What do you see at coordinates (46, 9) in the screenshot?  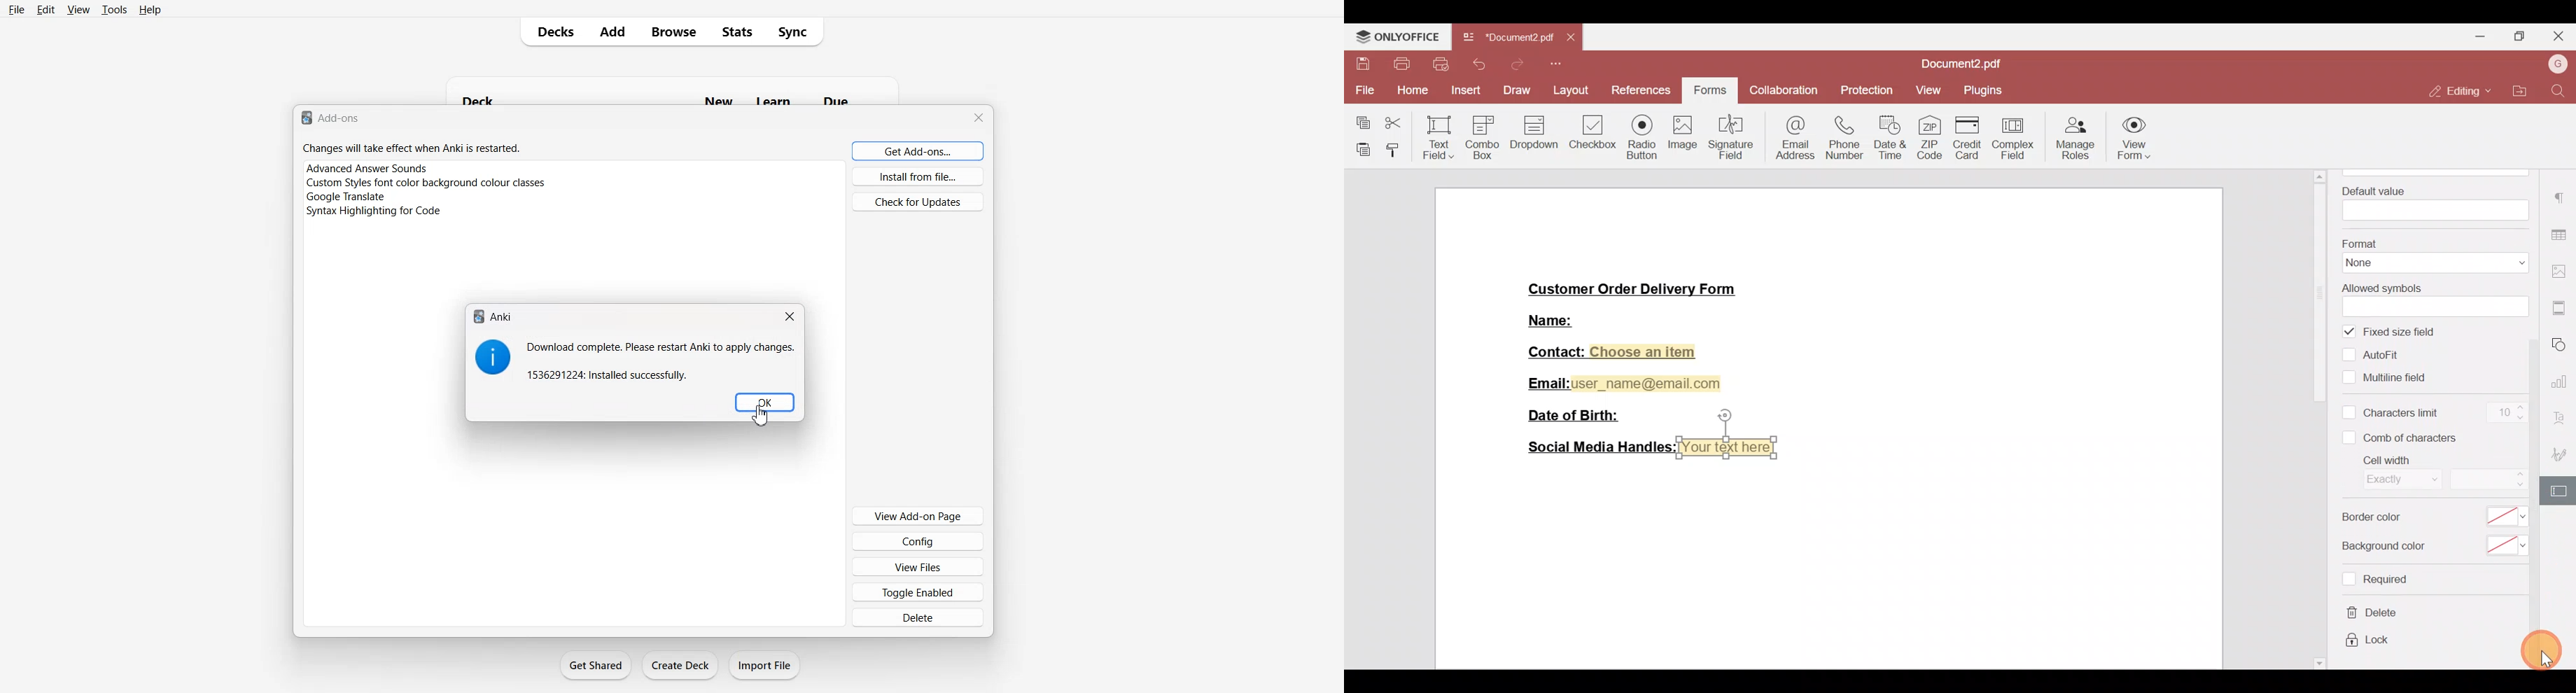 I see `Edit` at bounding box center [46, 9].